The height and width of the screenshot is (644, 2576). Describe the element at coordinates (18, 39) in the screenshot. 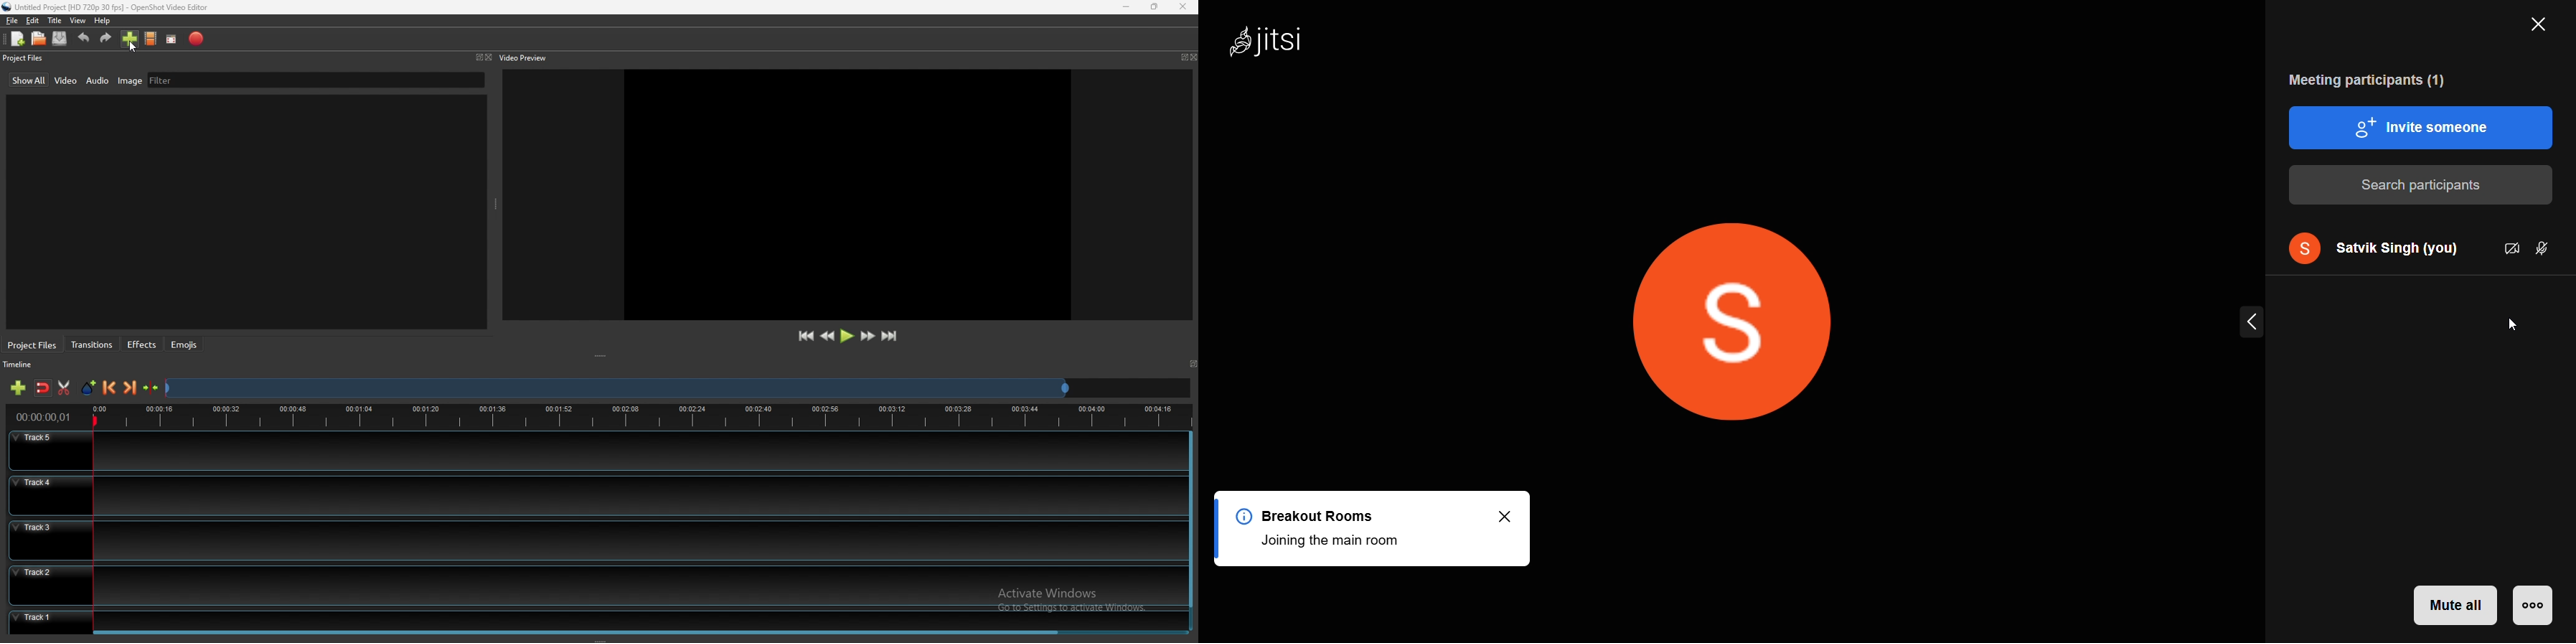

I see `new project` at that location.